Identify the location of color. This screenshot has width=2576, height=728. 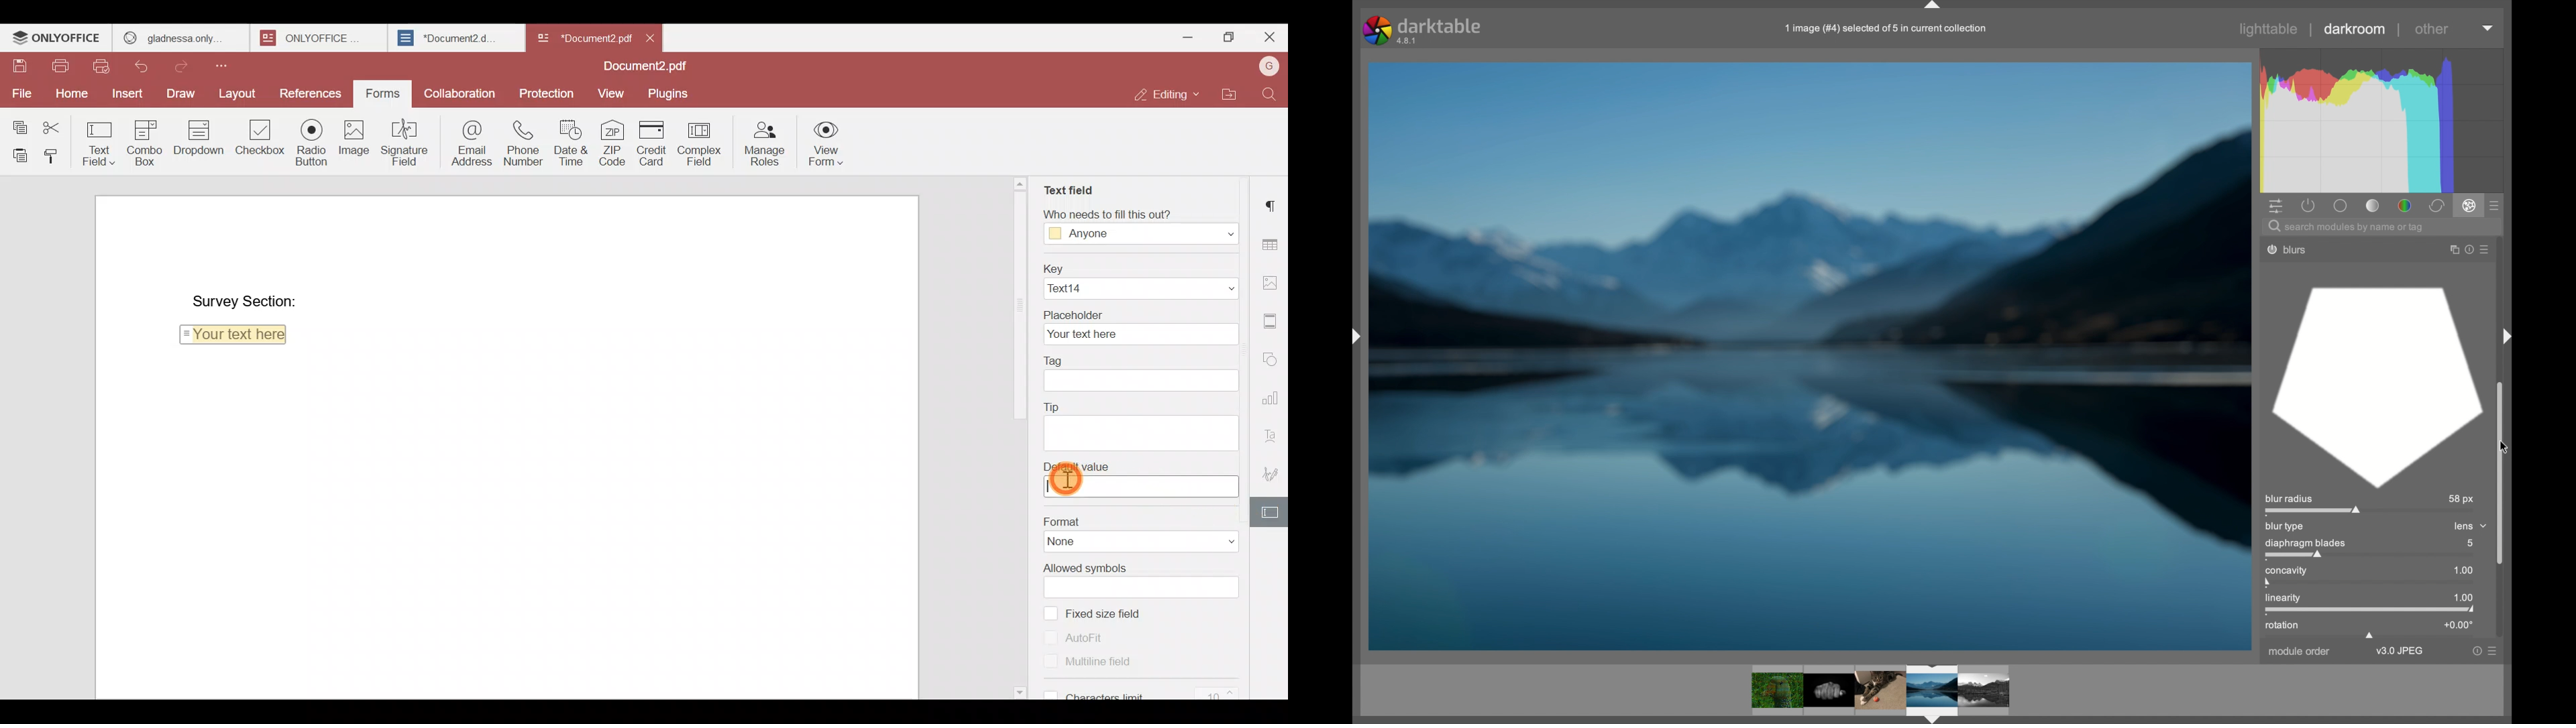
(2404, 205).